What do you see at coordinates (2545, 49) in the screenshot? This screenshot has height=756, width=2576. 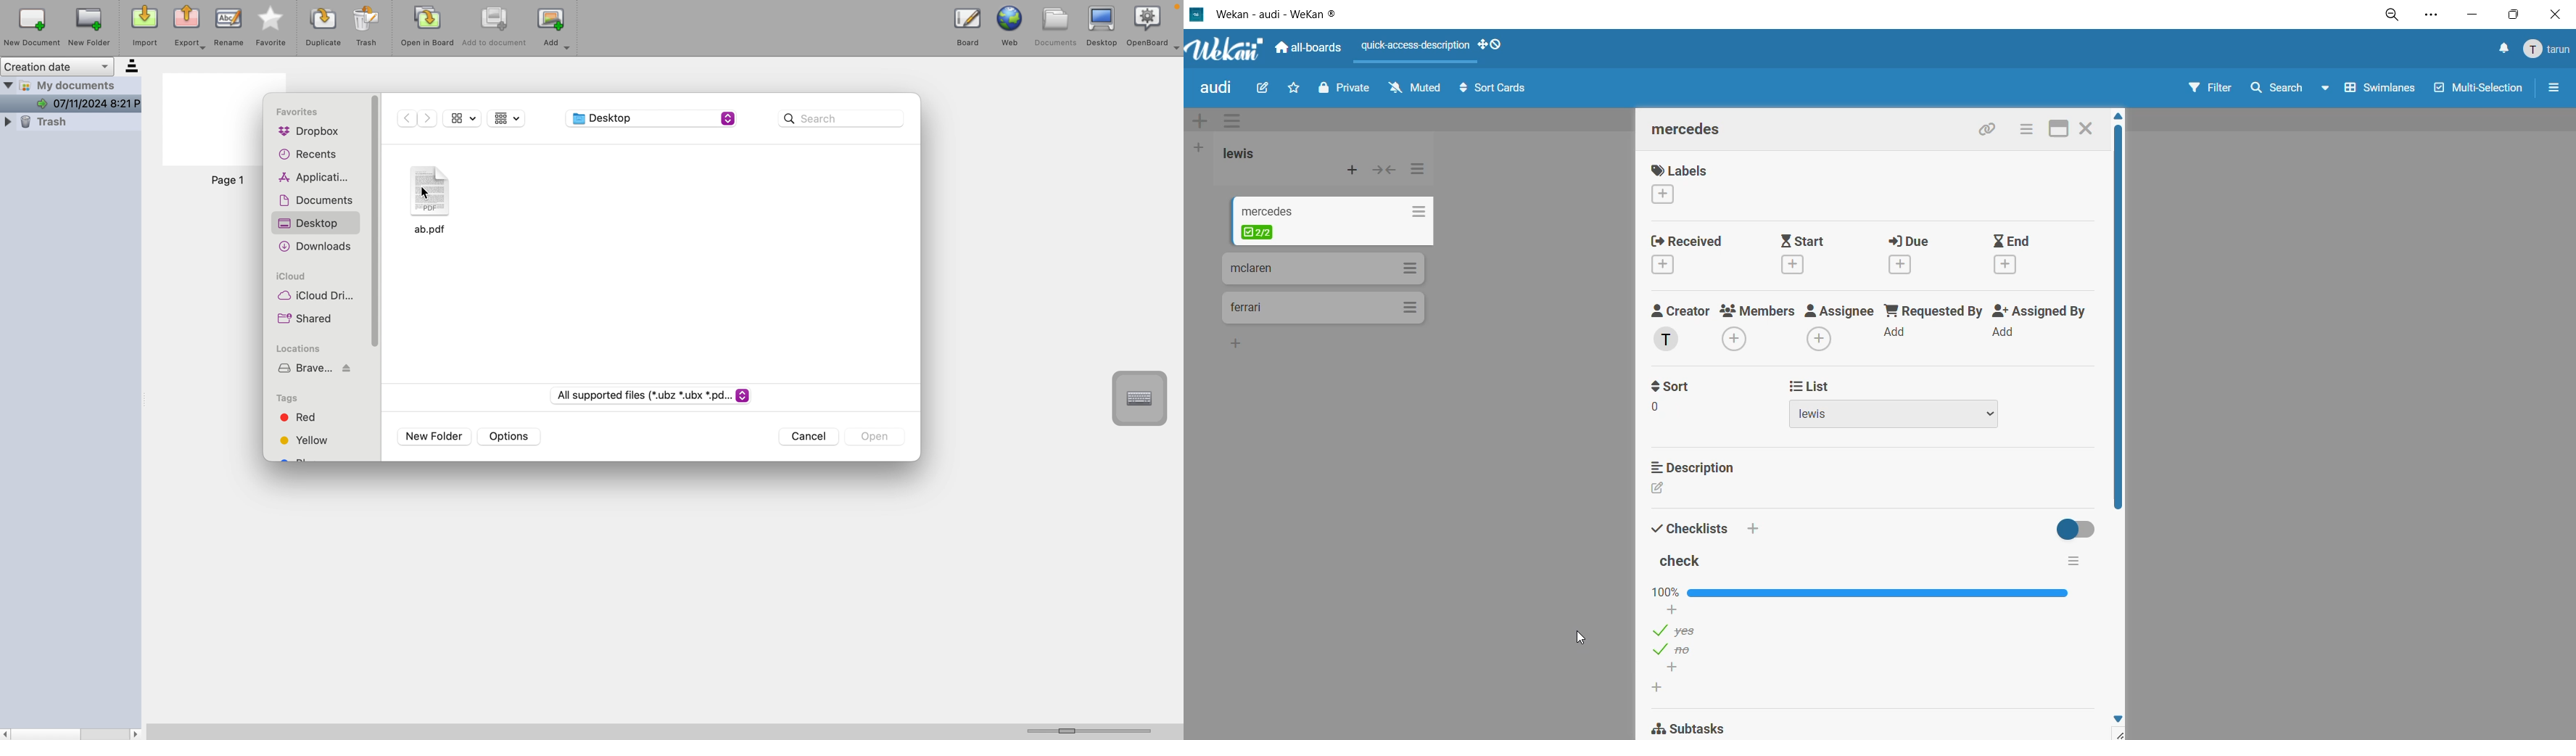 I see `menu` at bounding box center [2545, 49].